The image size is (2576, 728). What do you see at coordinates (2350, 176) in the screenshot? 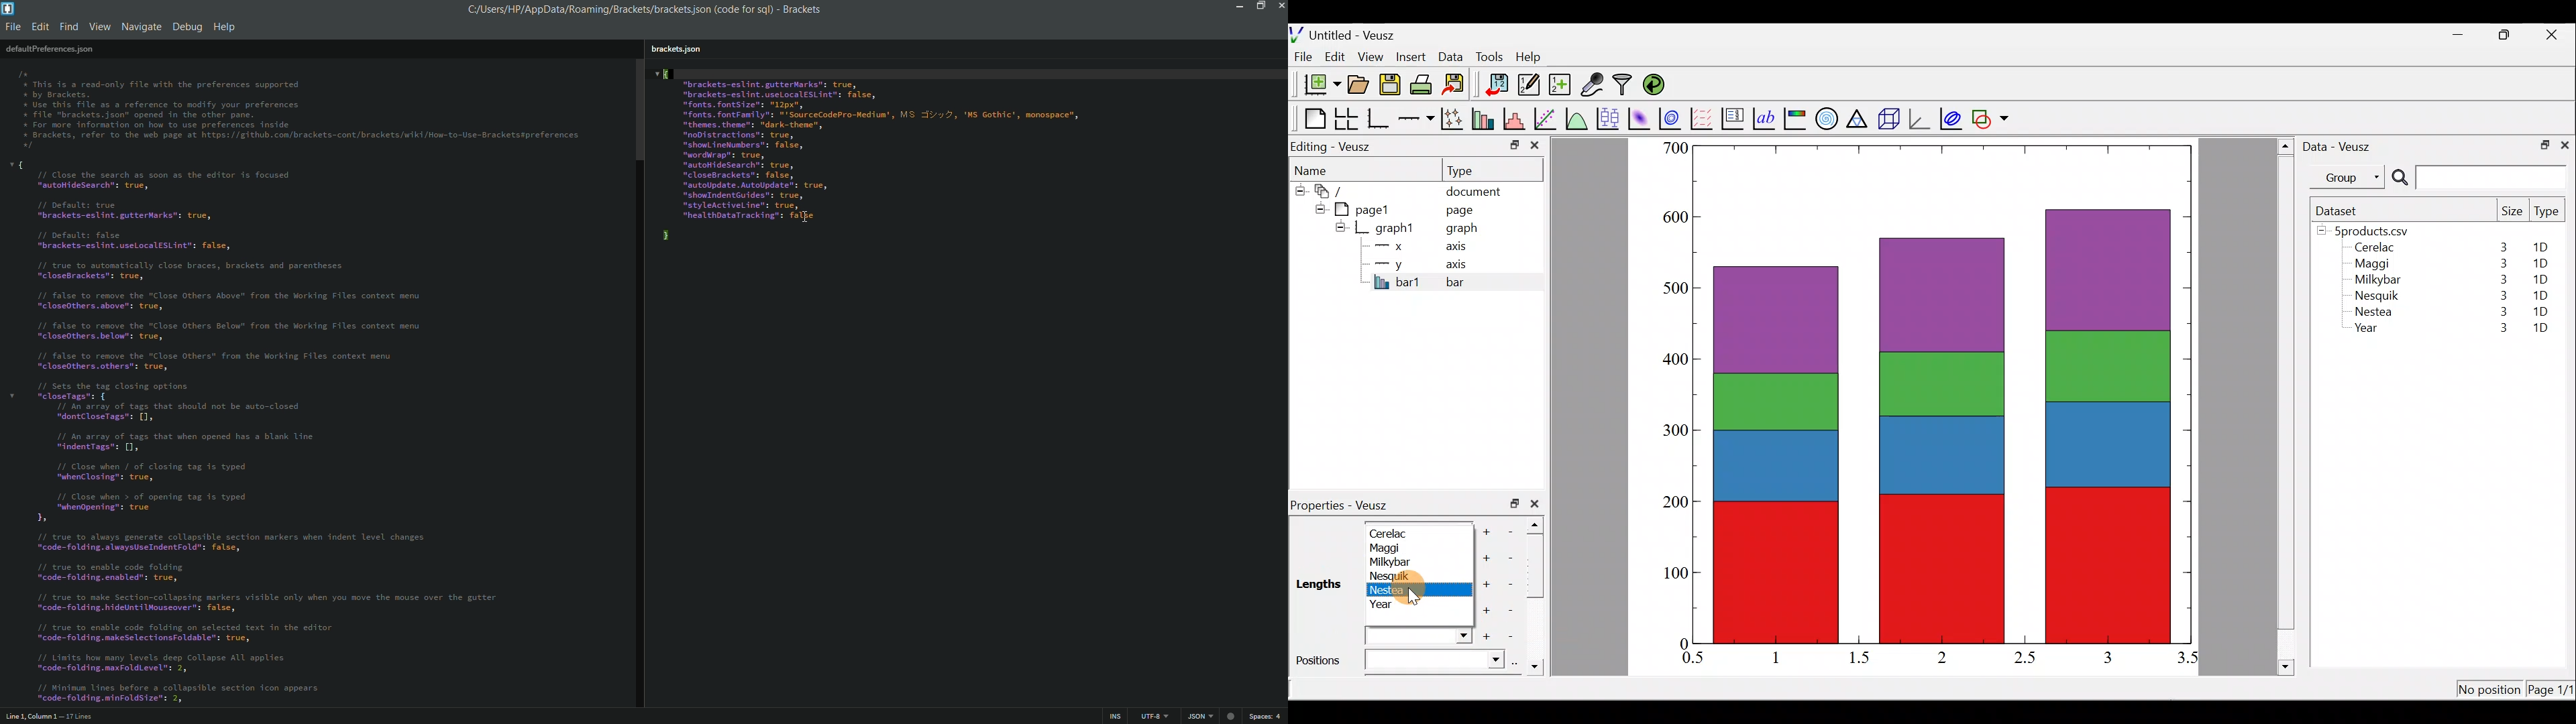
I see `Group` at bounding box center [2350, 176].